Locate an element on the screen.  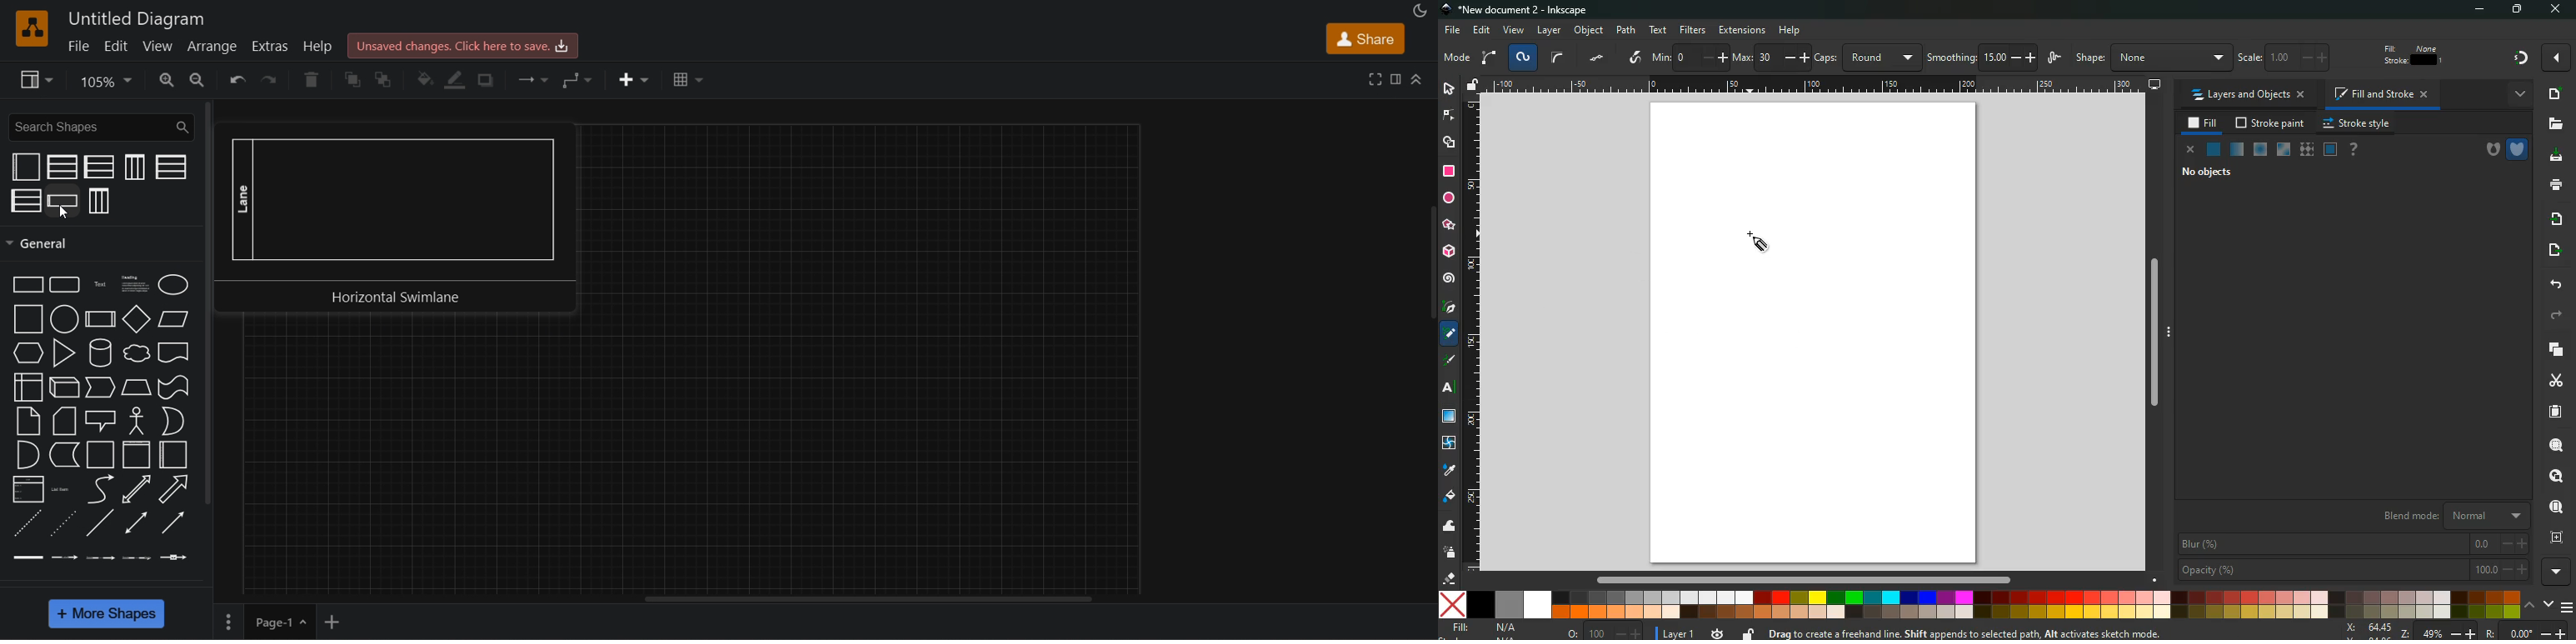
extras is located at coordinates (273, 47).